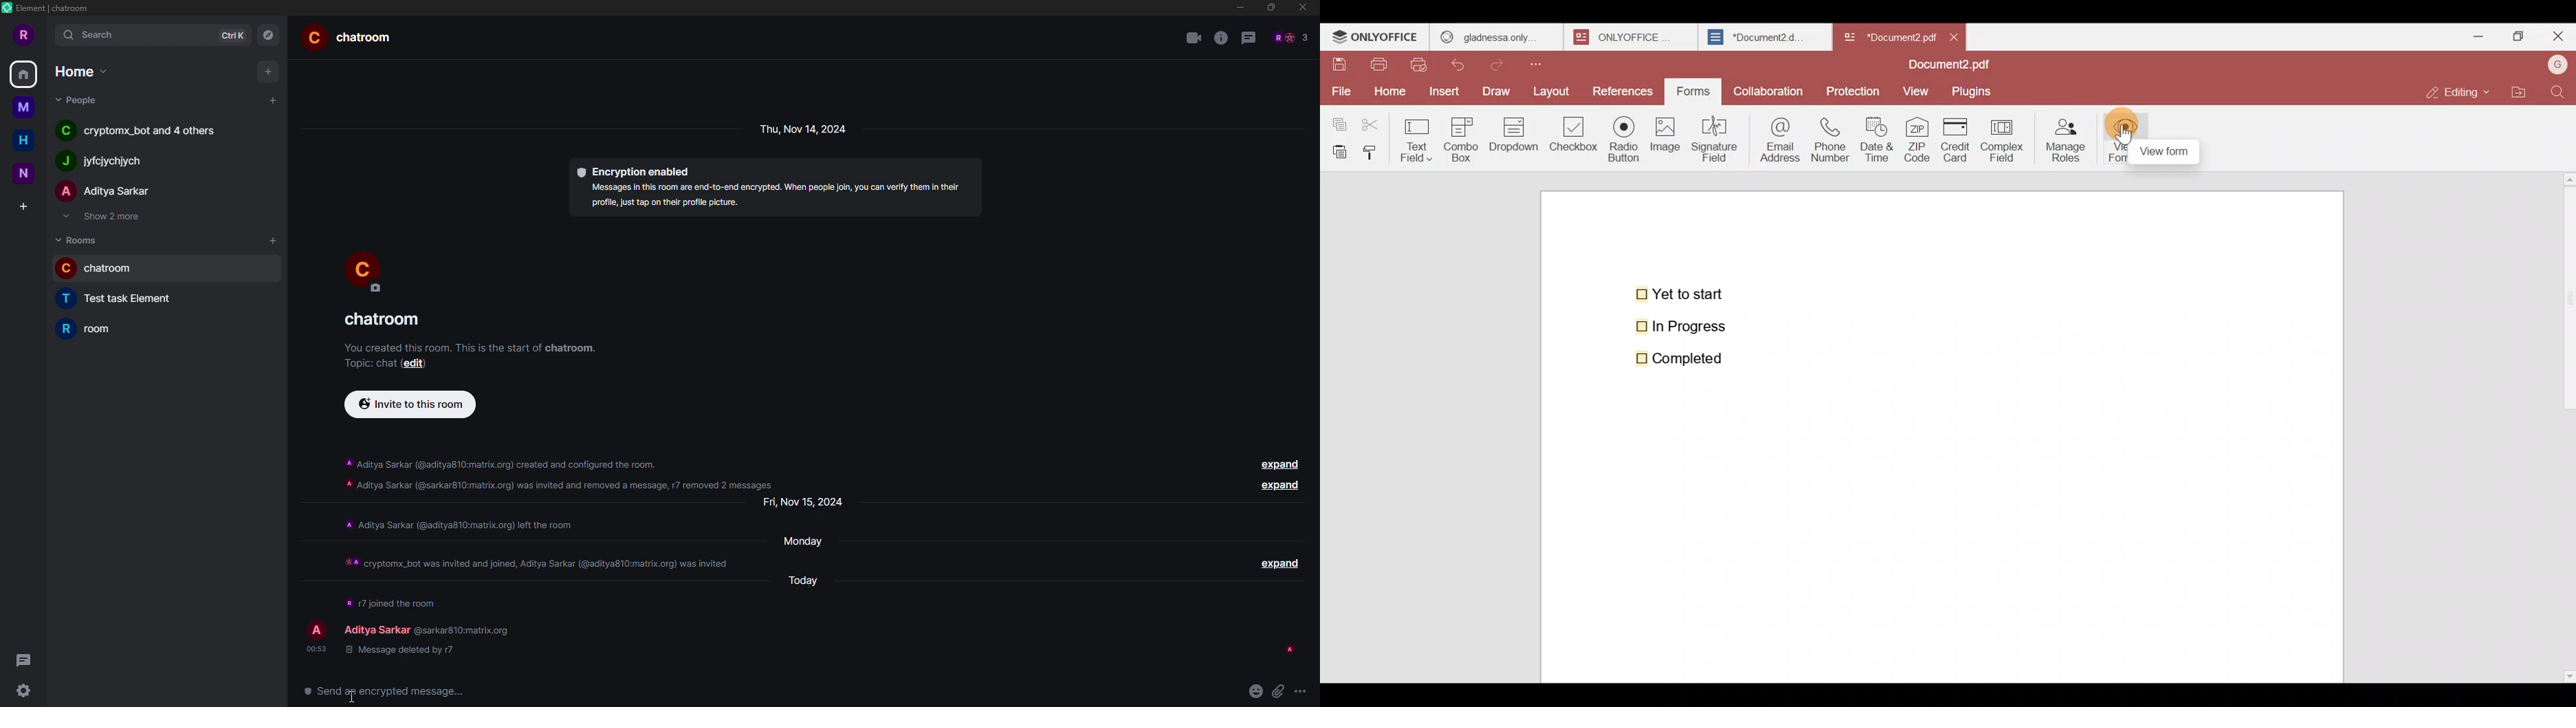 The height and width of the screenshot is (728, 2576). Describe the element at coordinates (1256, 690) in the screenshot. I see `emoji` at that location.